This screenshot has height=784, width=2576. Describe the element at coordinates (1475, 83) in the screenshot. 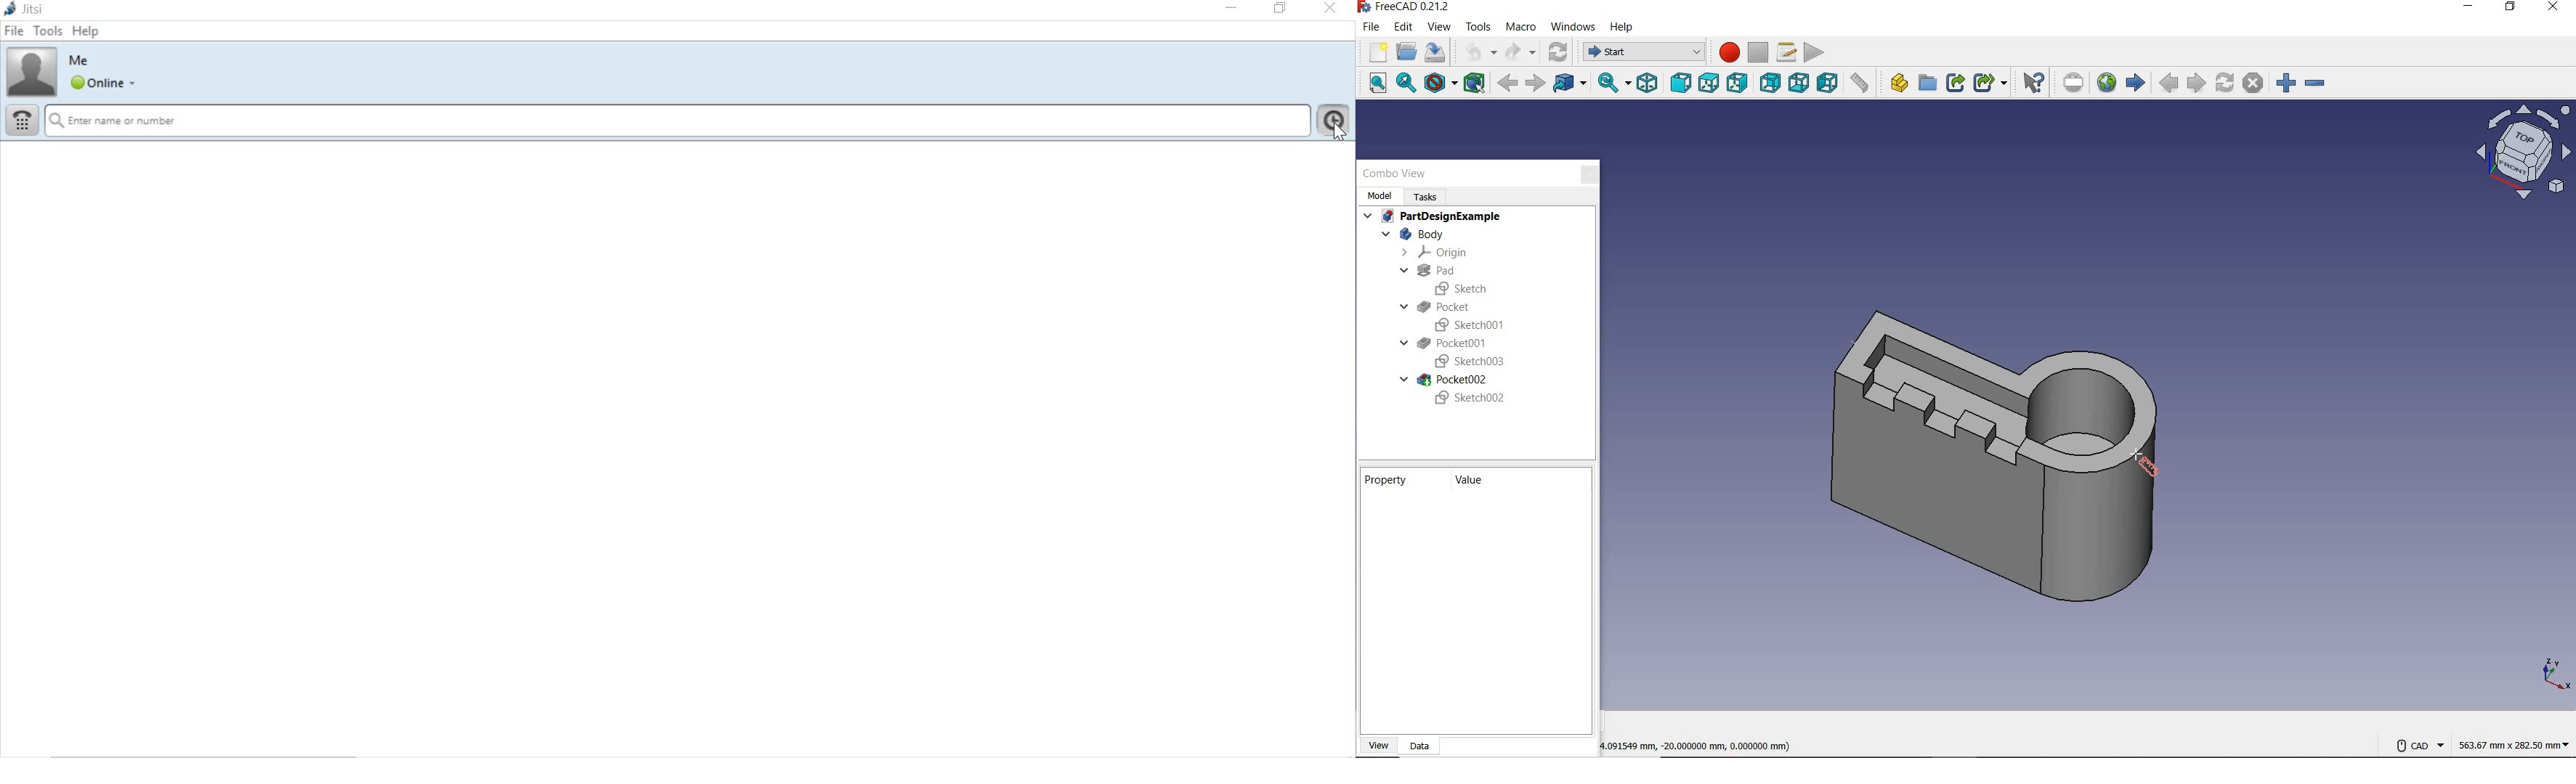

I see `bounding box` at that location.